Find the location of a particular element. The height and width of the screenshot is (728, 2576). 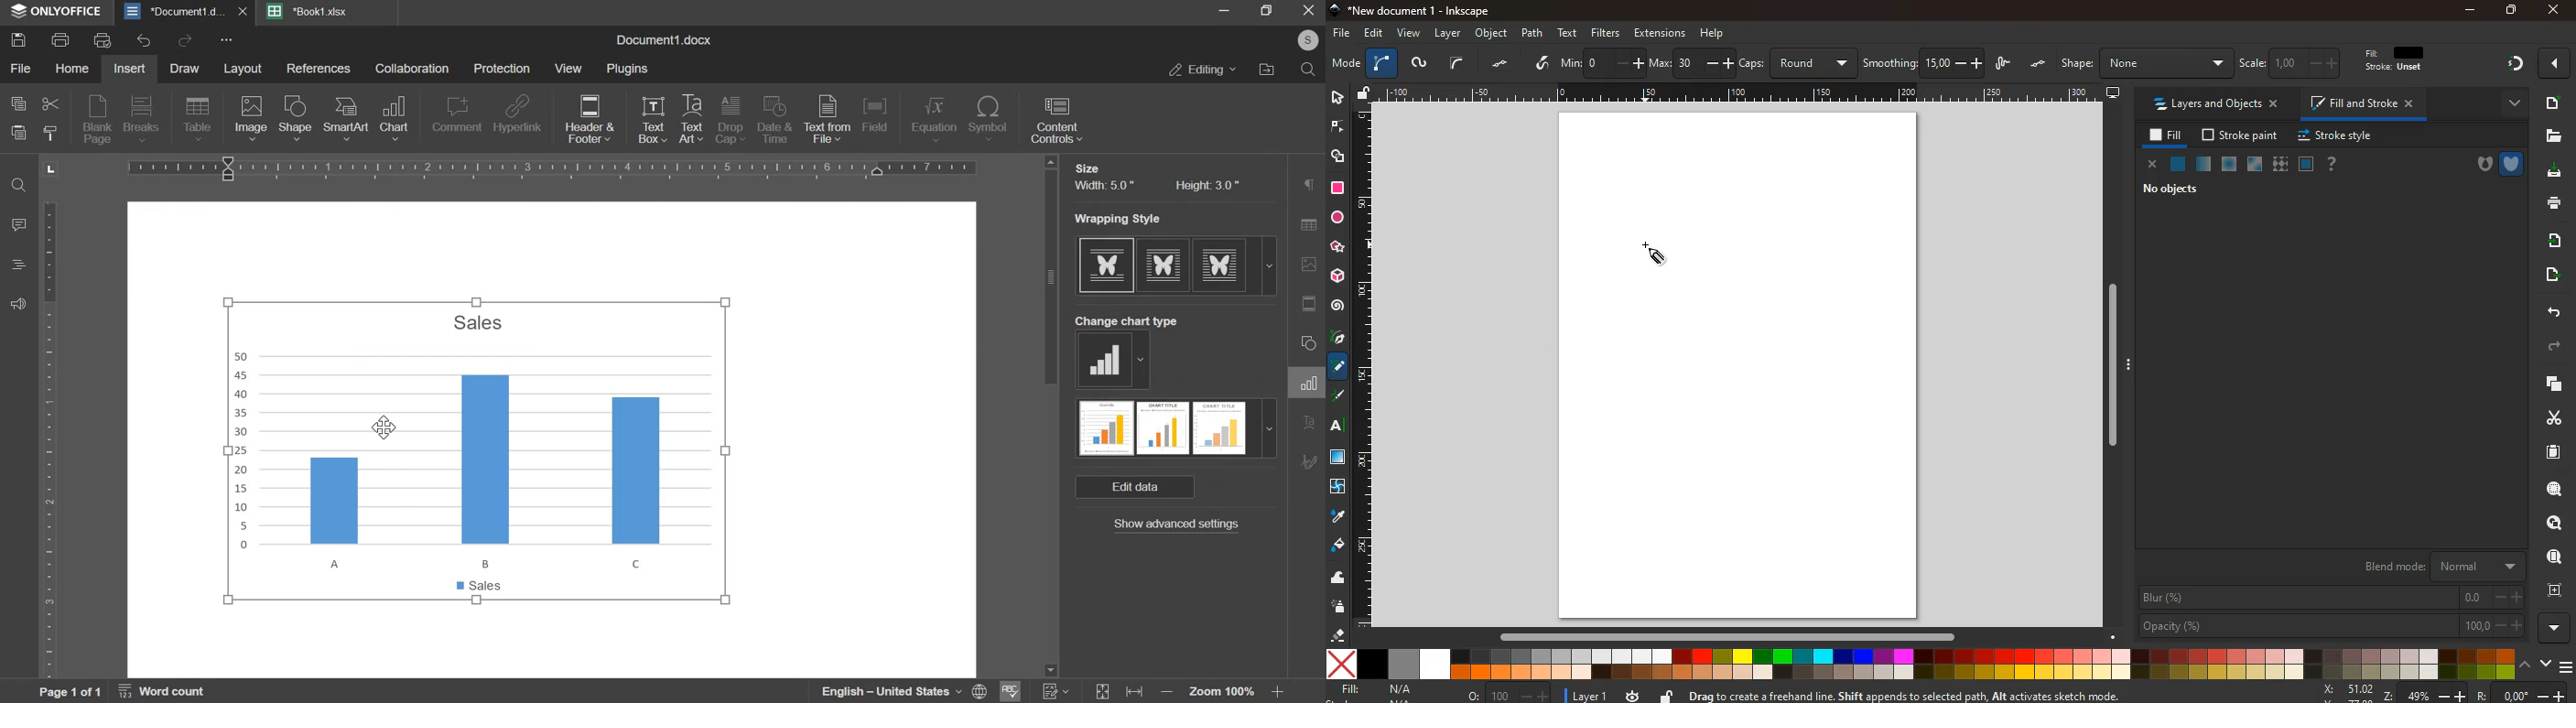

blur is located at coordinates (2332, 598).